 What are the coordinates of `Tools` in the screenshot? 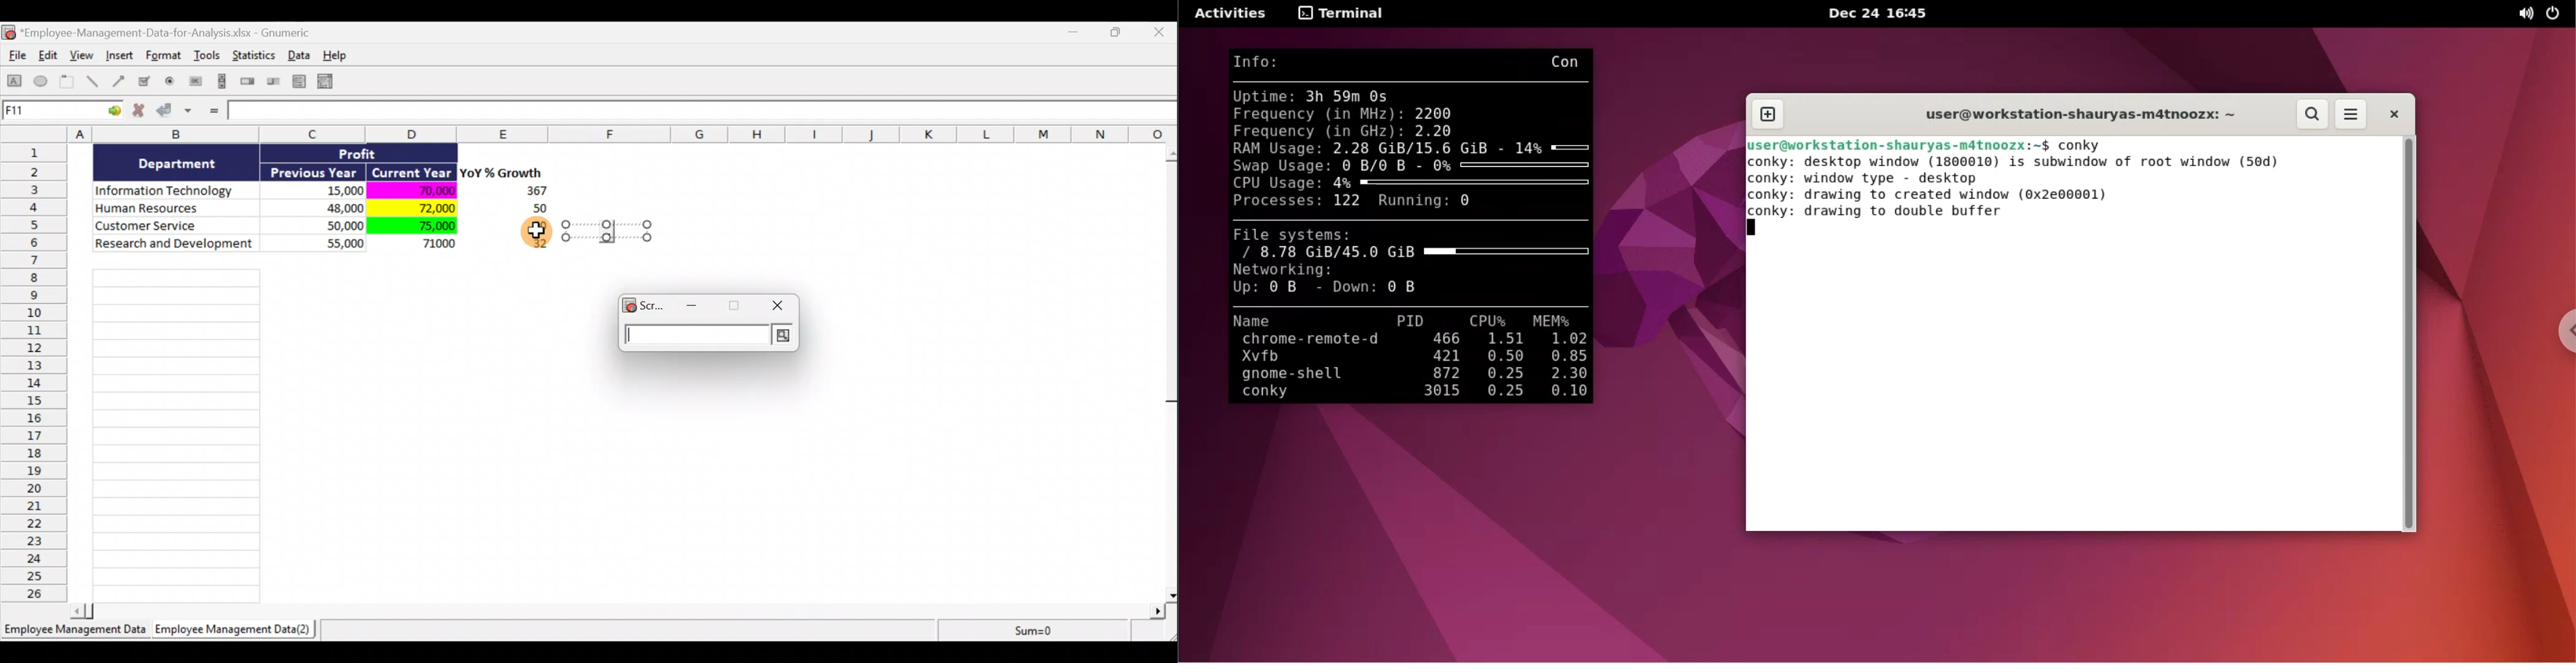 It's located at (209, 58).